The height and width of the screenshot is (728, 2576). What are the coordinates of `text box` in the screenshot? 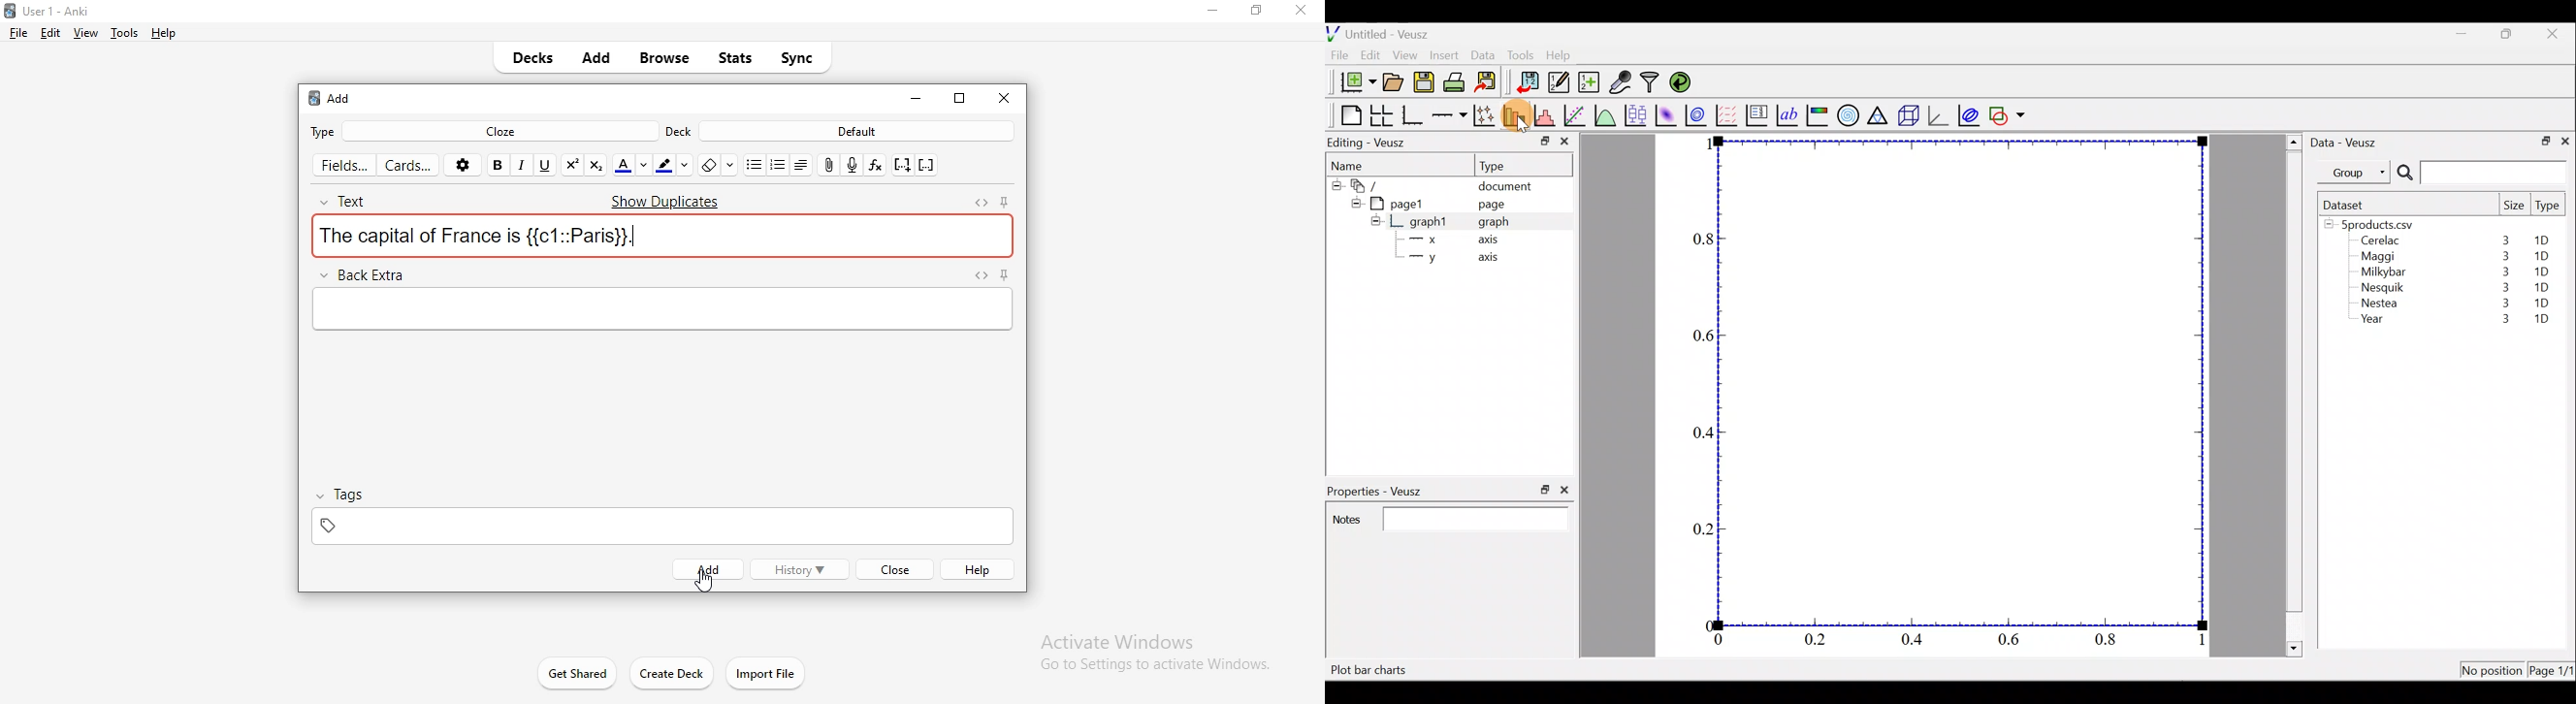 It's located at (659, 311).